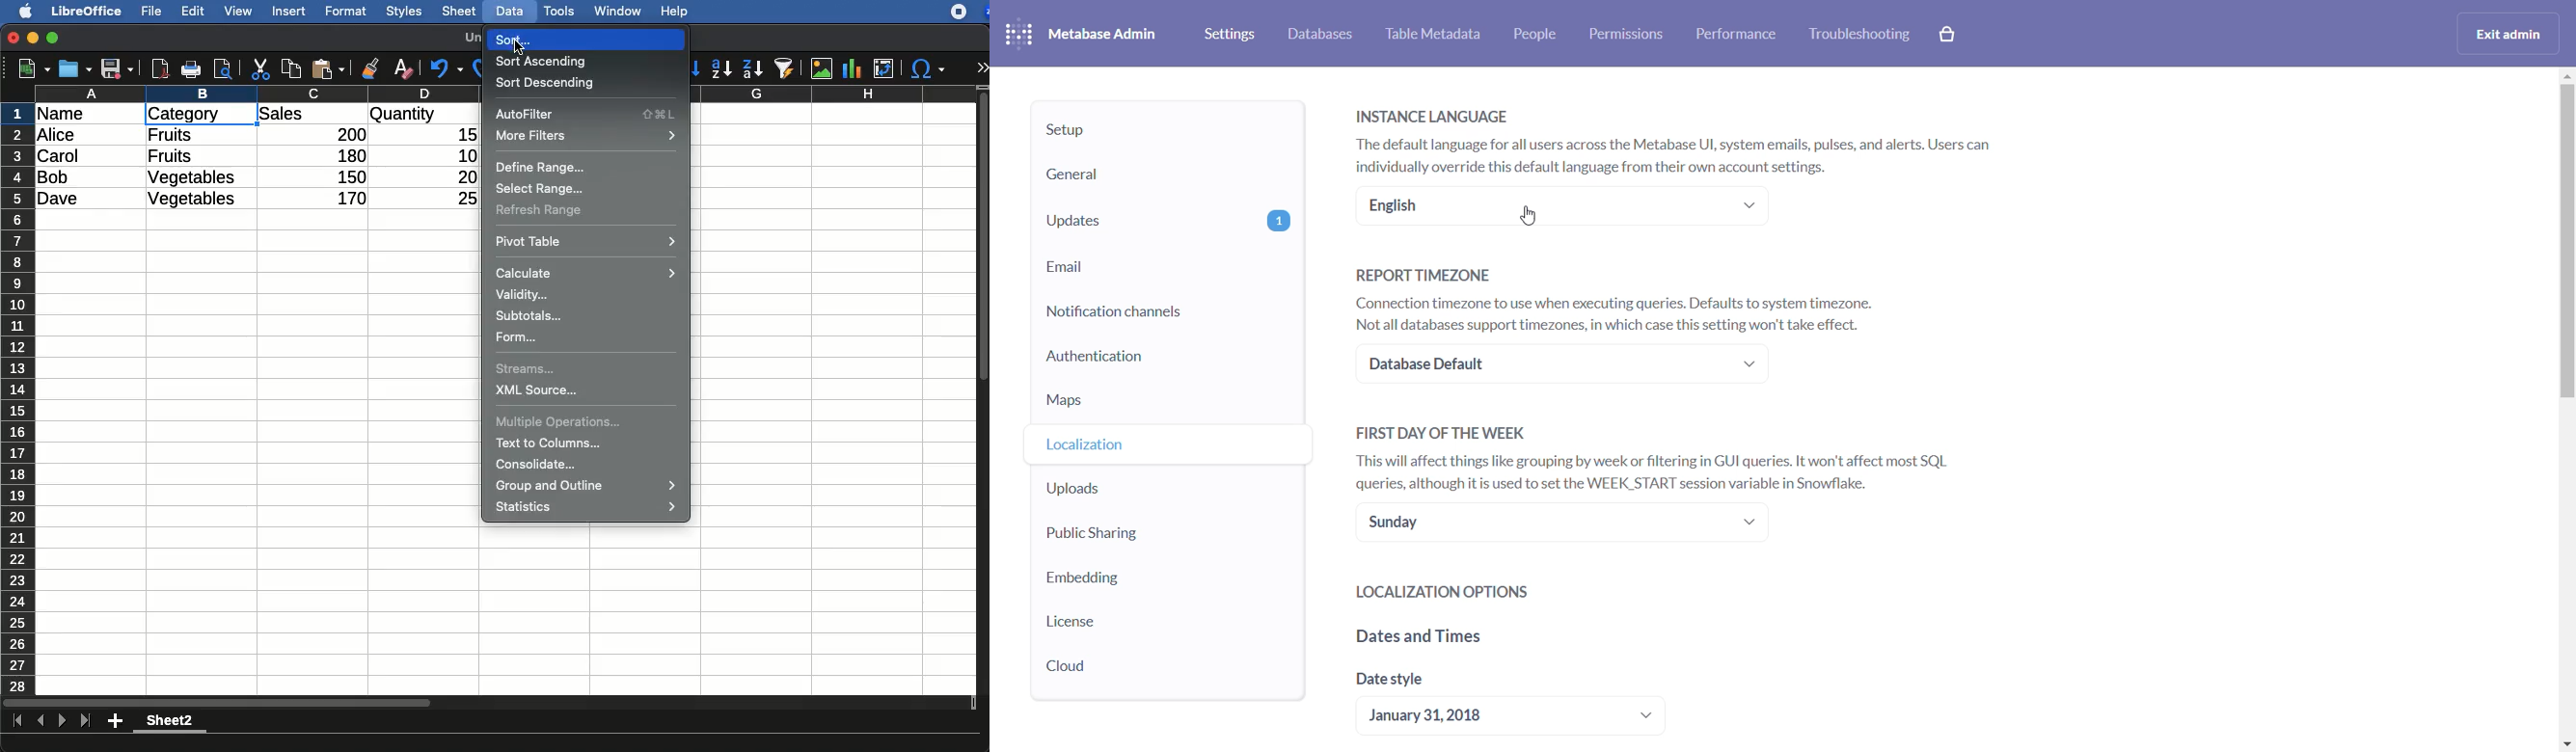 This screenshot has width=2576, height=756. I want to click on minimize, so click(34, 38).